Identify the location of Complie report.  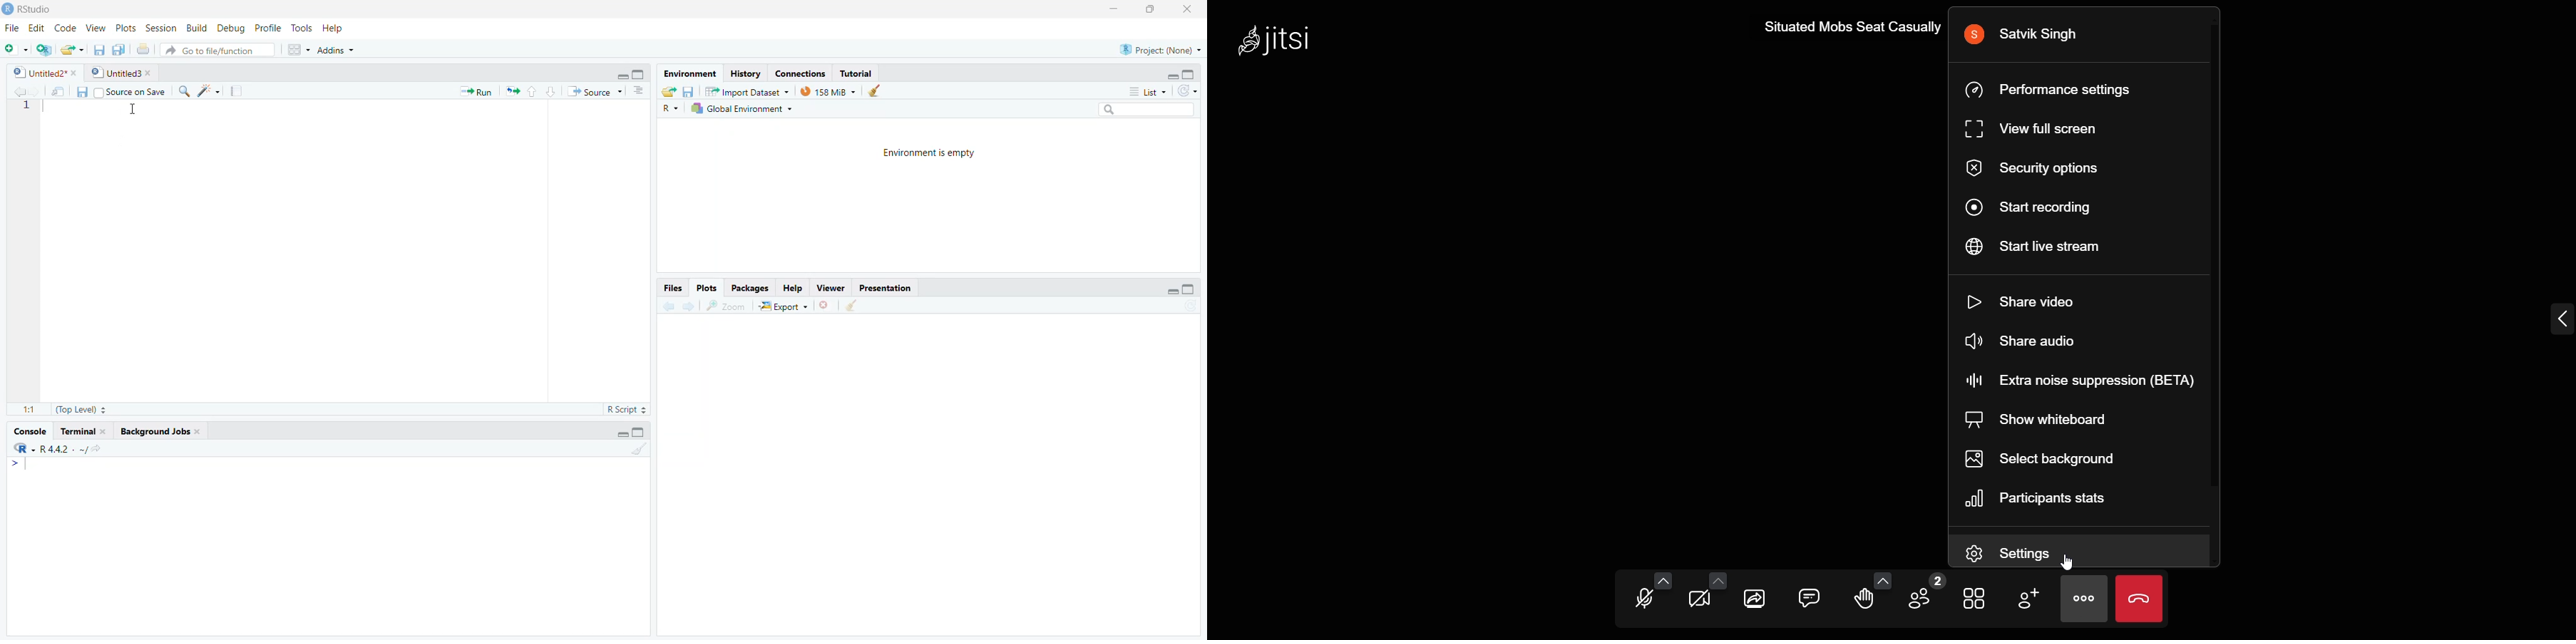
(240, 91).